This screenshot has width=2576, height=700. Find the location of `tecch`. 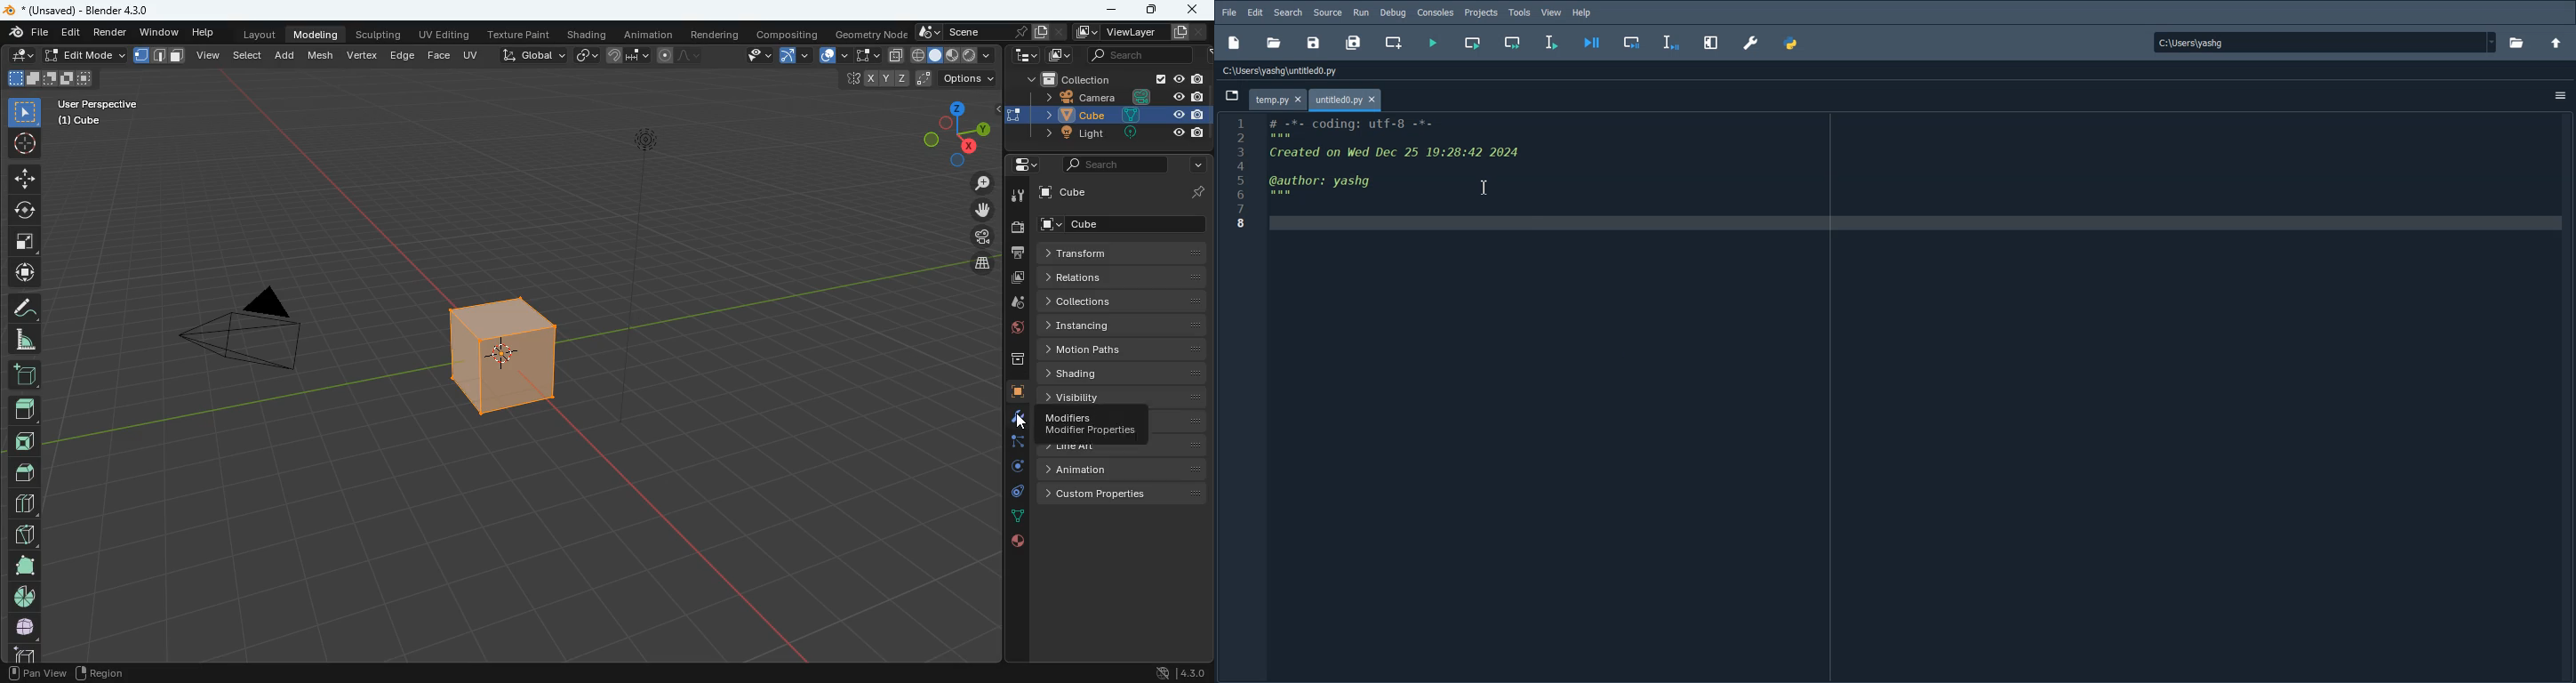

tecch is located at coordinates (1024, 55).